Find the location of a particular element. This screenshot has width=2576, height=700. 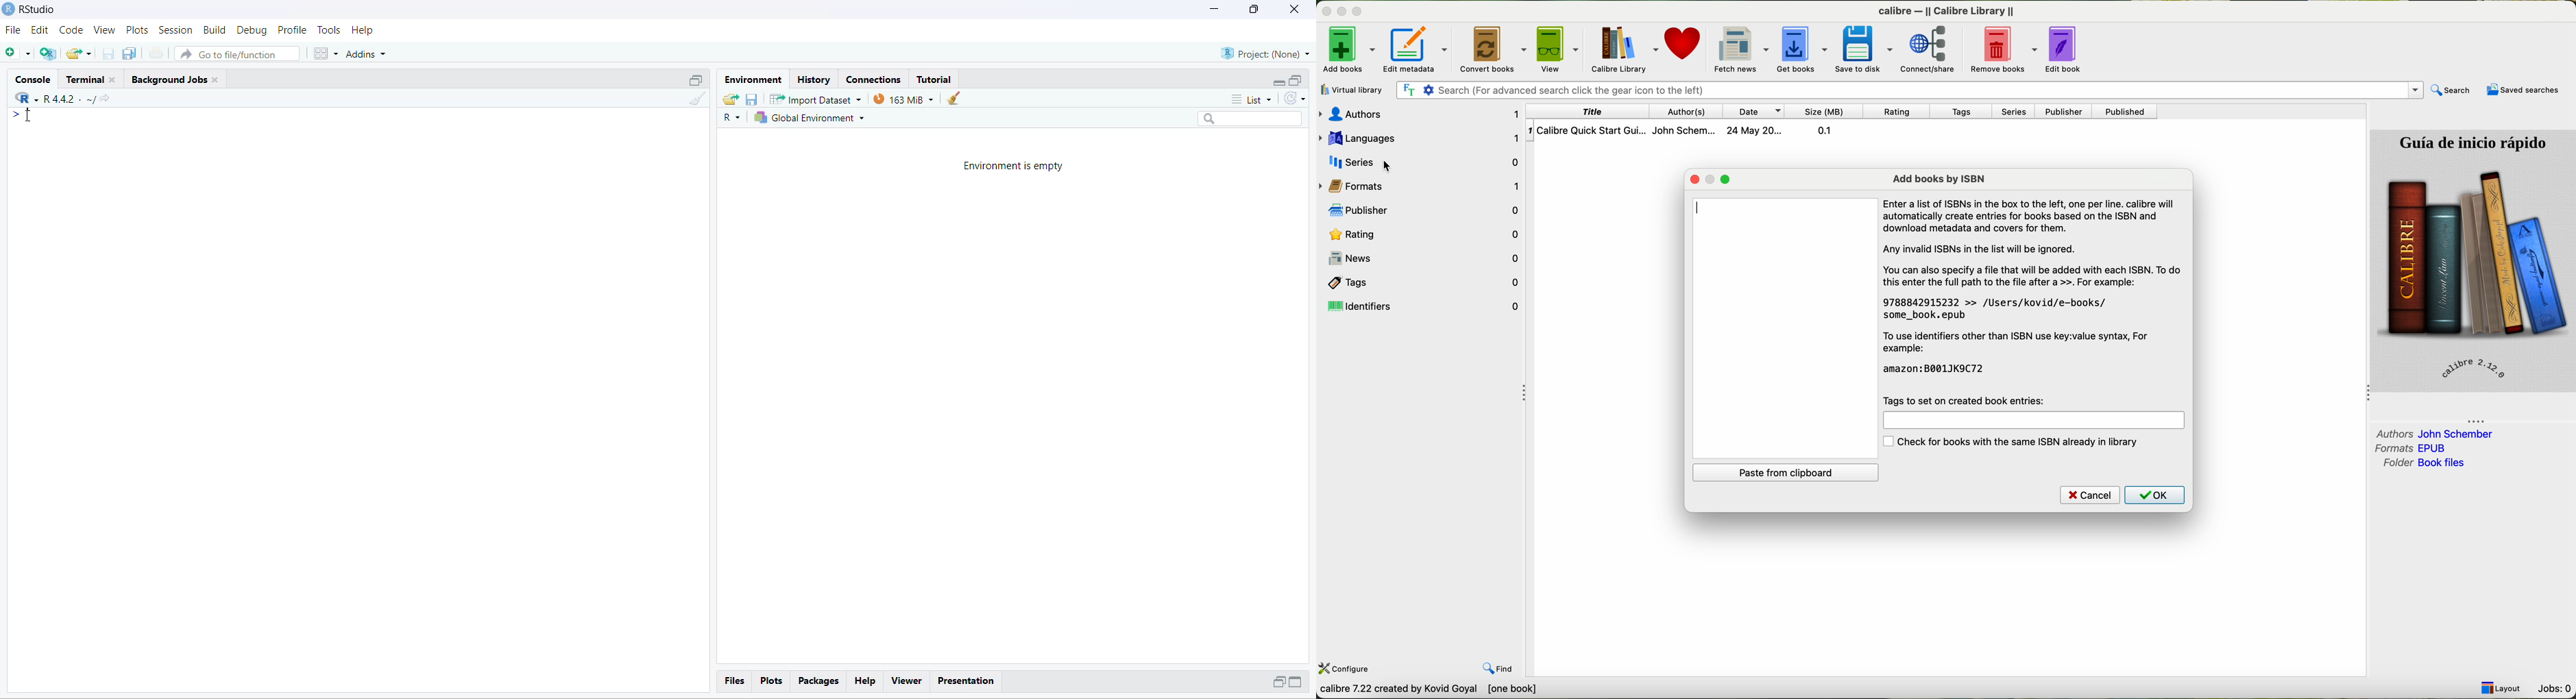

Help is located at coordinates (864, 681).